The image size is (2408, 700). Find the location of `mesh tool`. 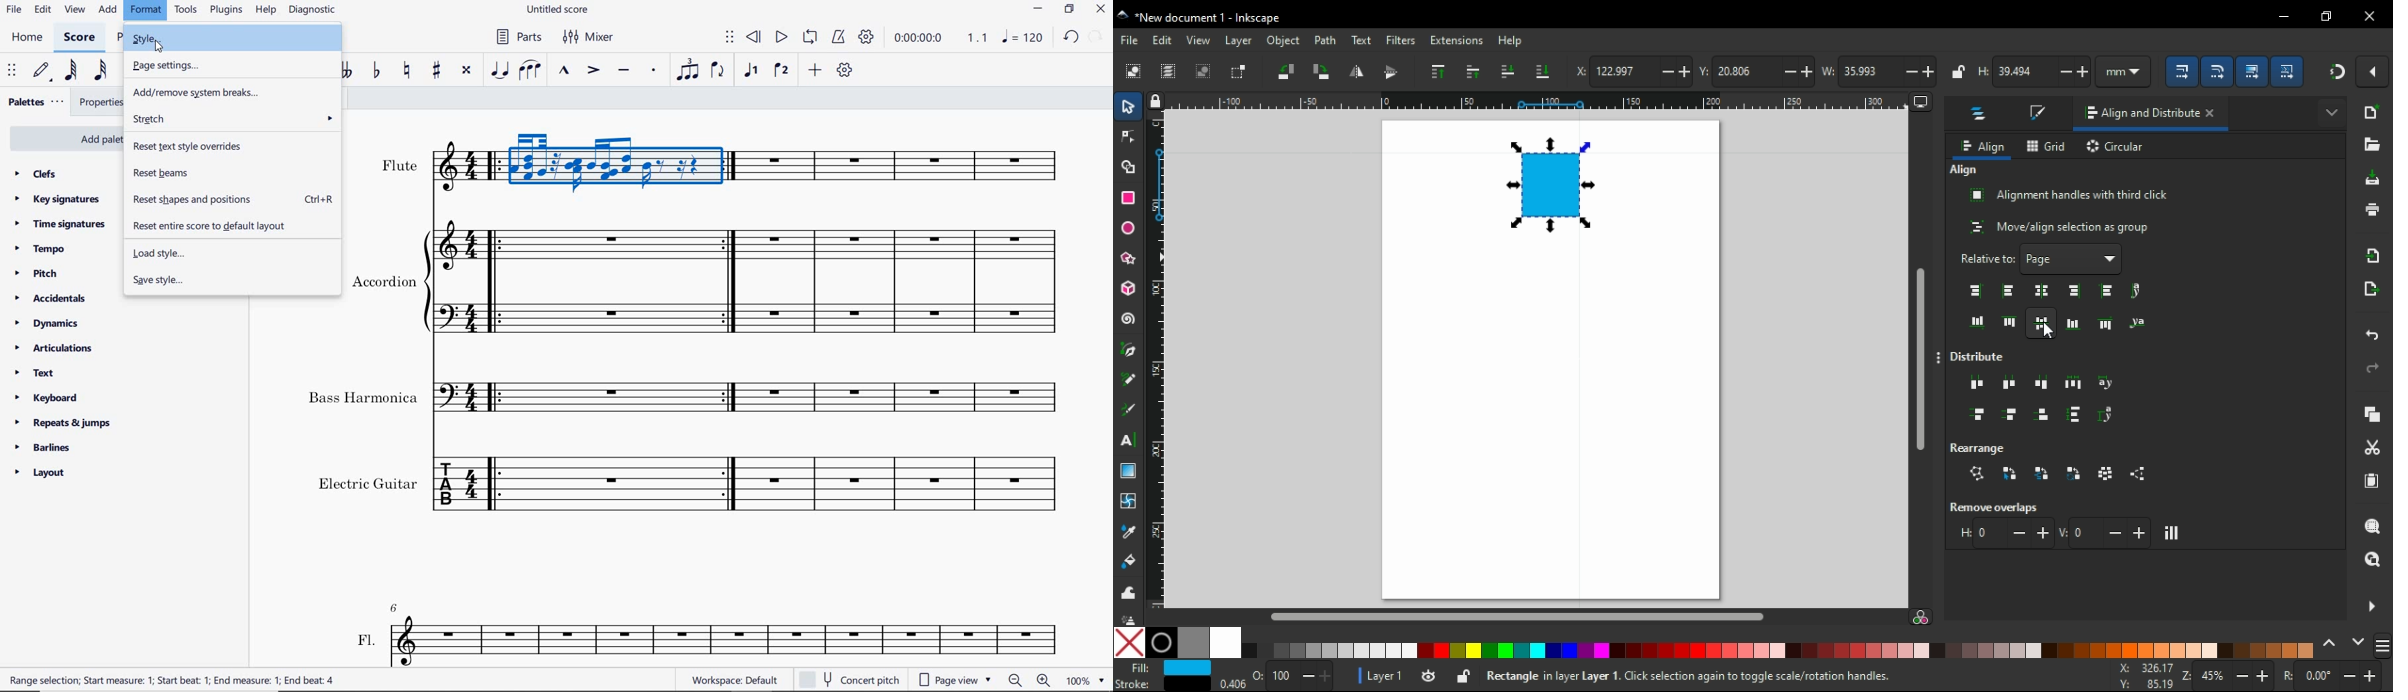

mesh tool is located at coordinates (1129, 500).